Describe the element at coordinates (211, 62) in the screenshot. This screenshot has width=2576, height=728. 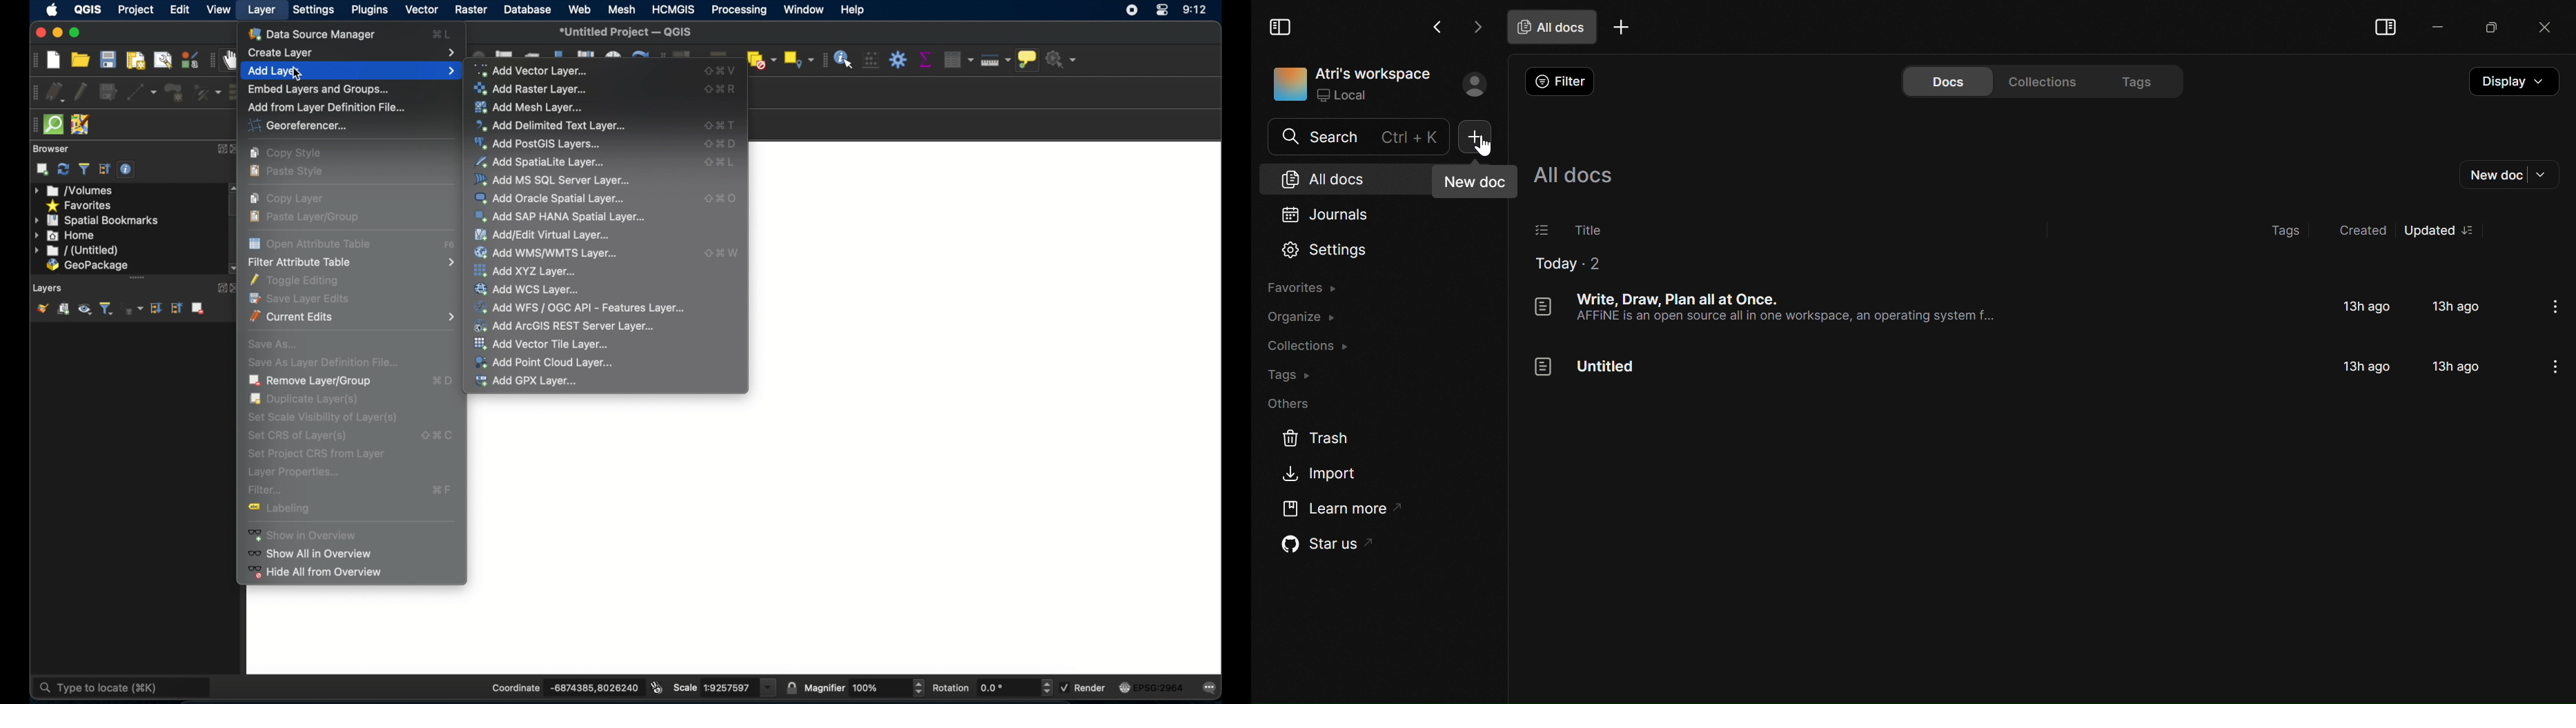
I see `map navigation toolbar` at that location.